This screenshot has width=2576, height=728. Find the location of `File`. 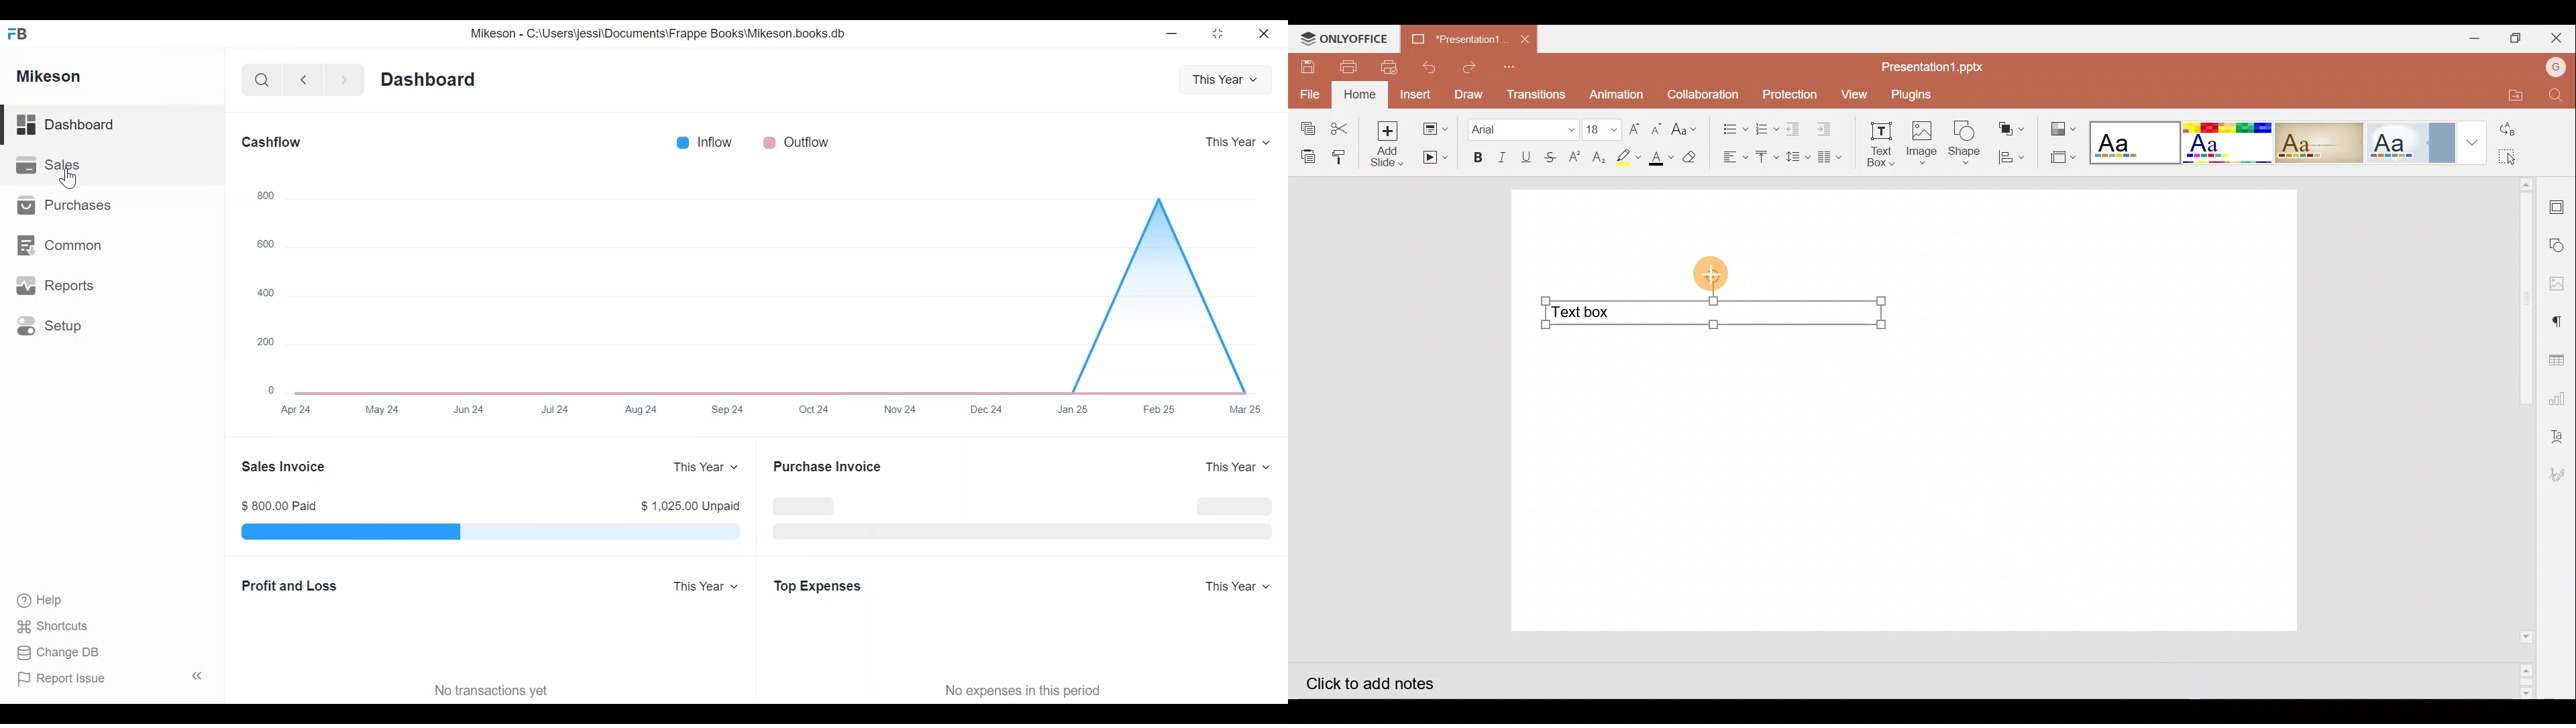

File is located at coordinates (1311, 93).